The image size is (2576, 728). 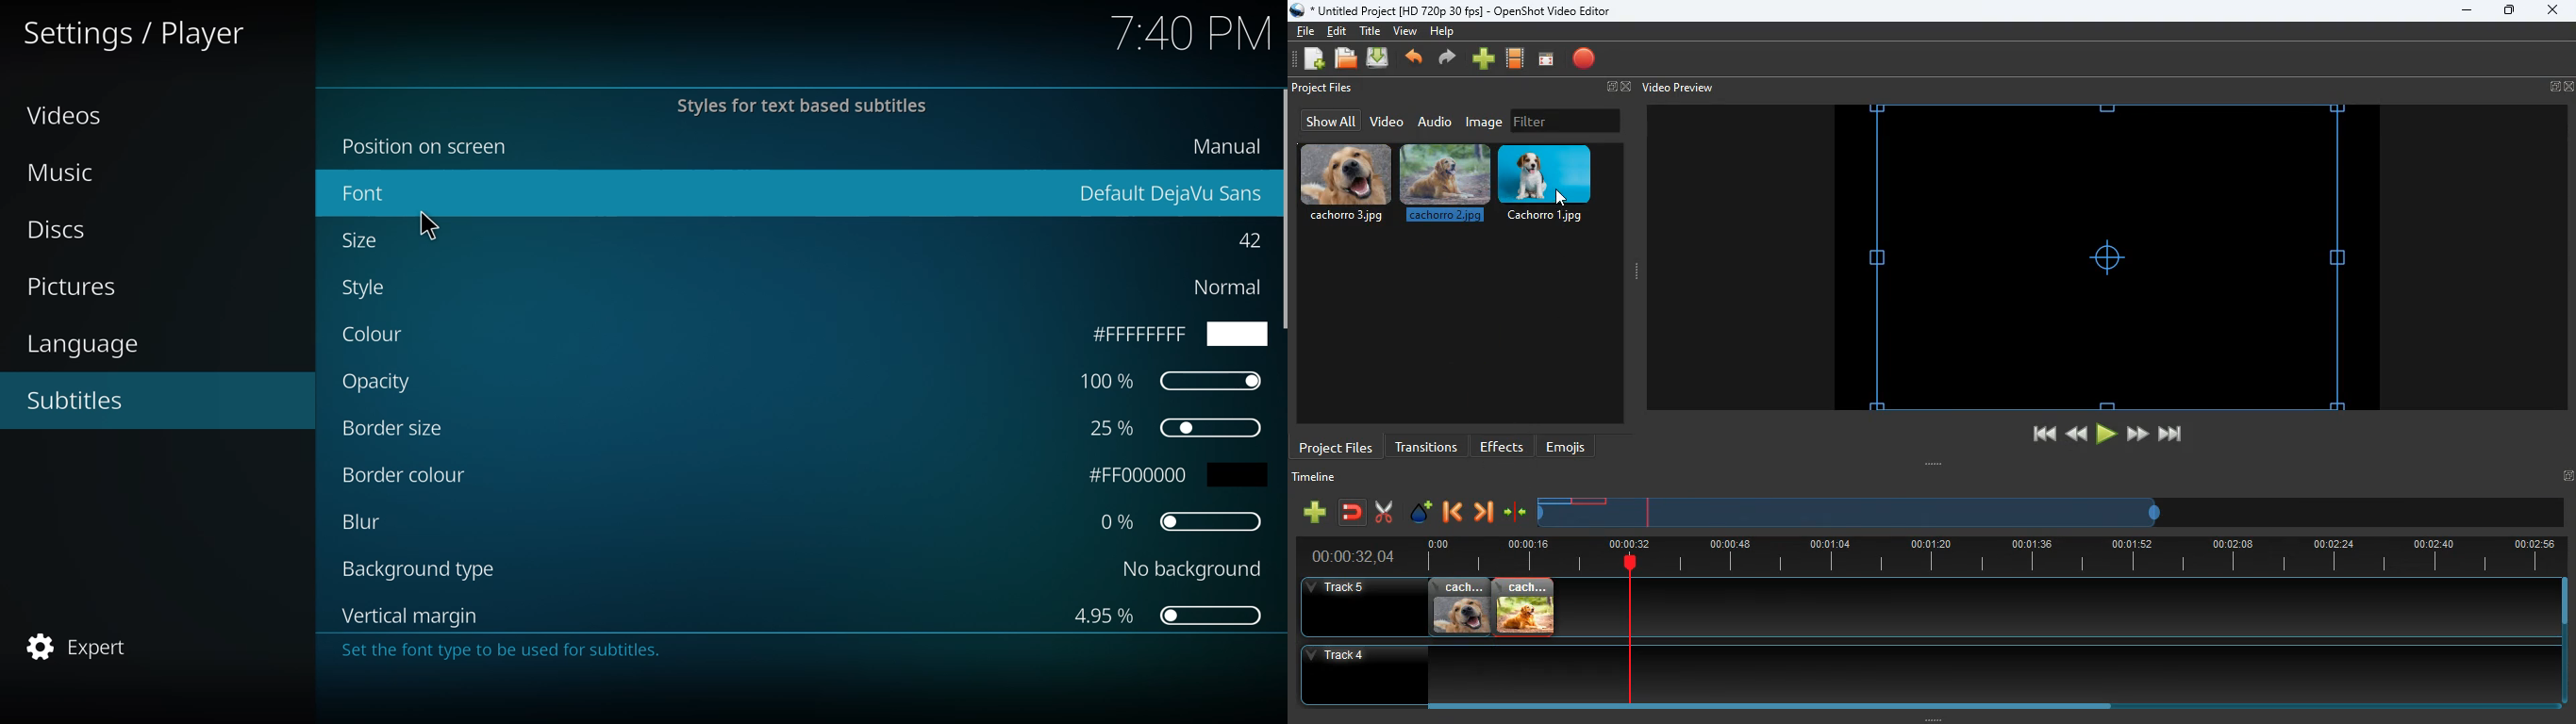 I want to click on font, so click(x=369, y=193).